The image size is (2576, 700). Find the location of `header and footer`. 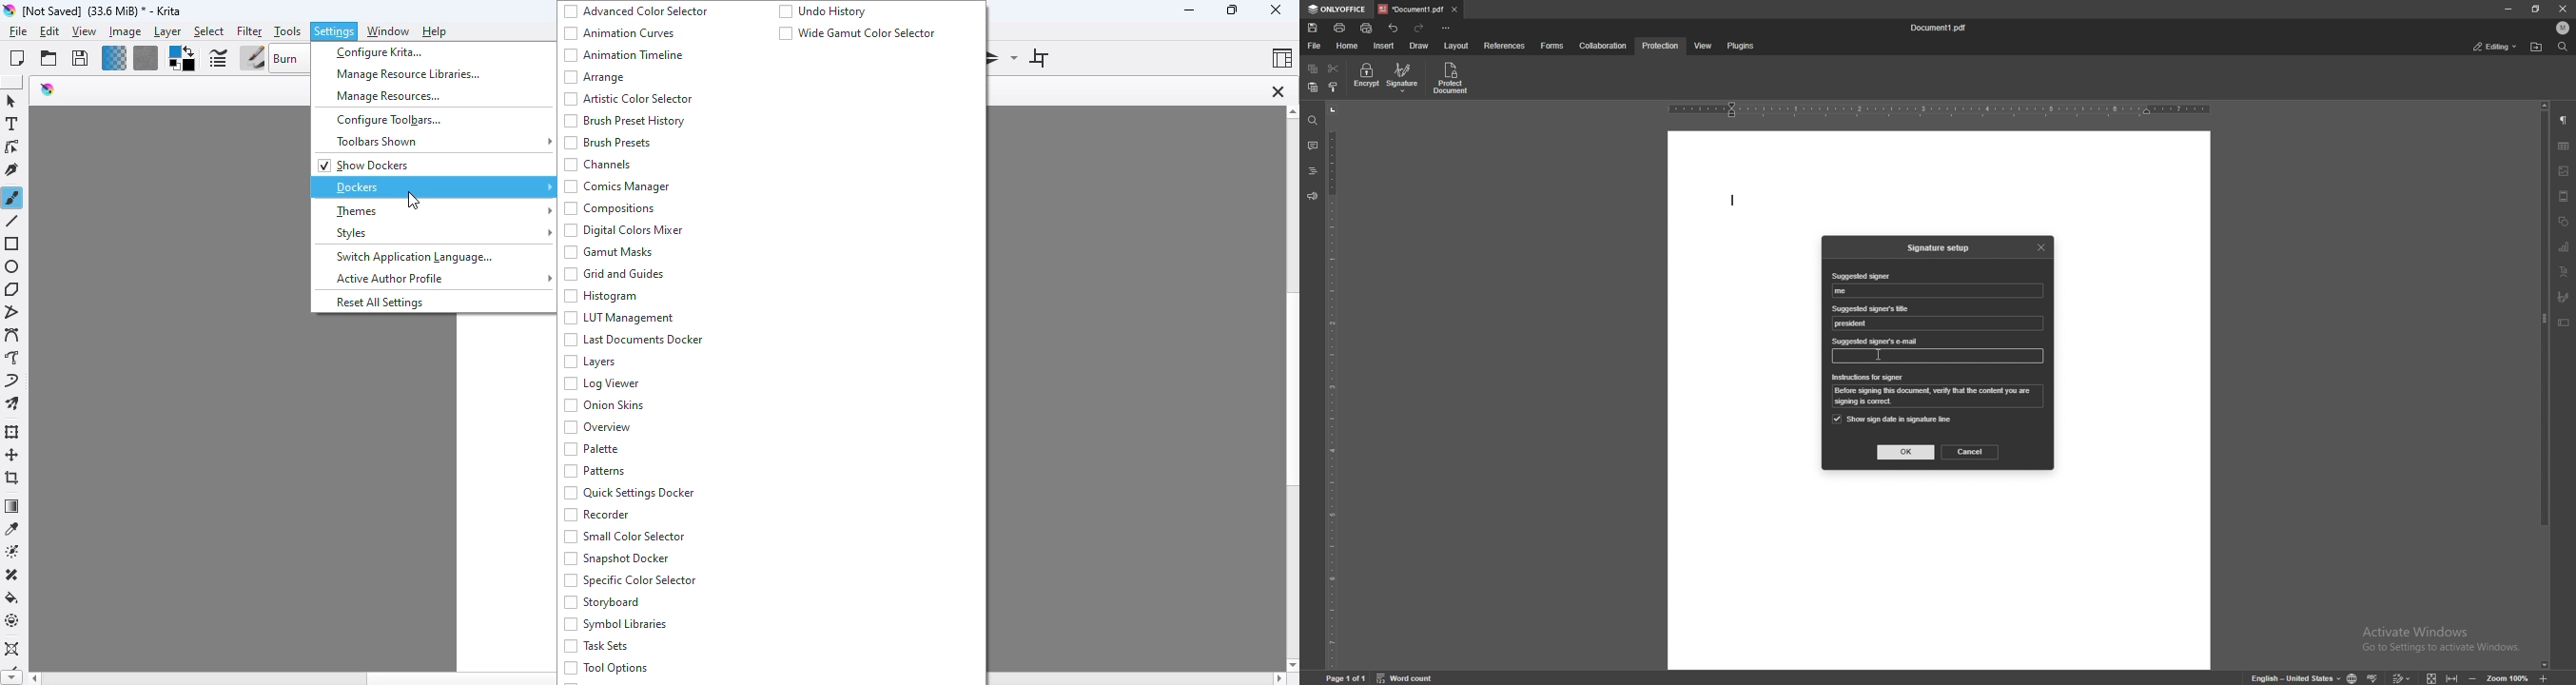

header and footer is located at coordinates (2563, 196).